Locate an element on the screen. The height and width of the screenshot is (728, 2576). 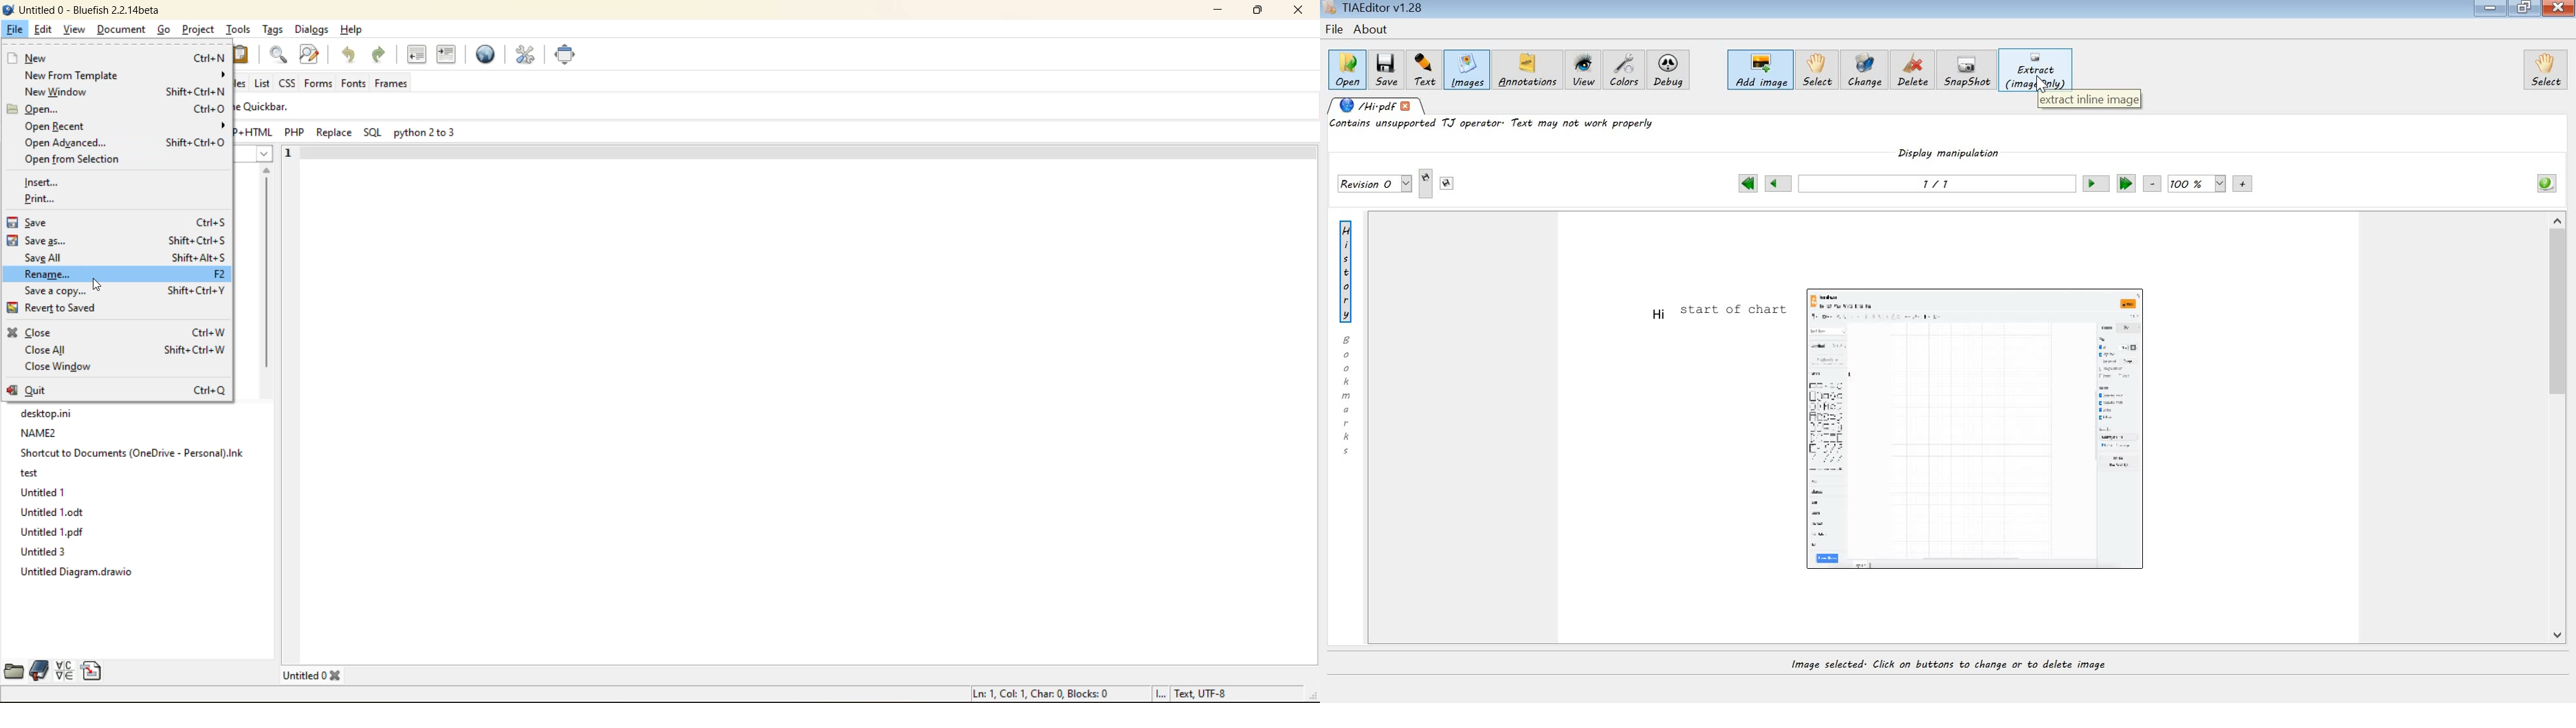
add image is located at coordinates (1761, 71).